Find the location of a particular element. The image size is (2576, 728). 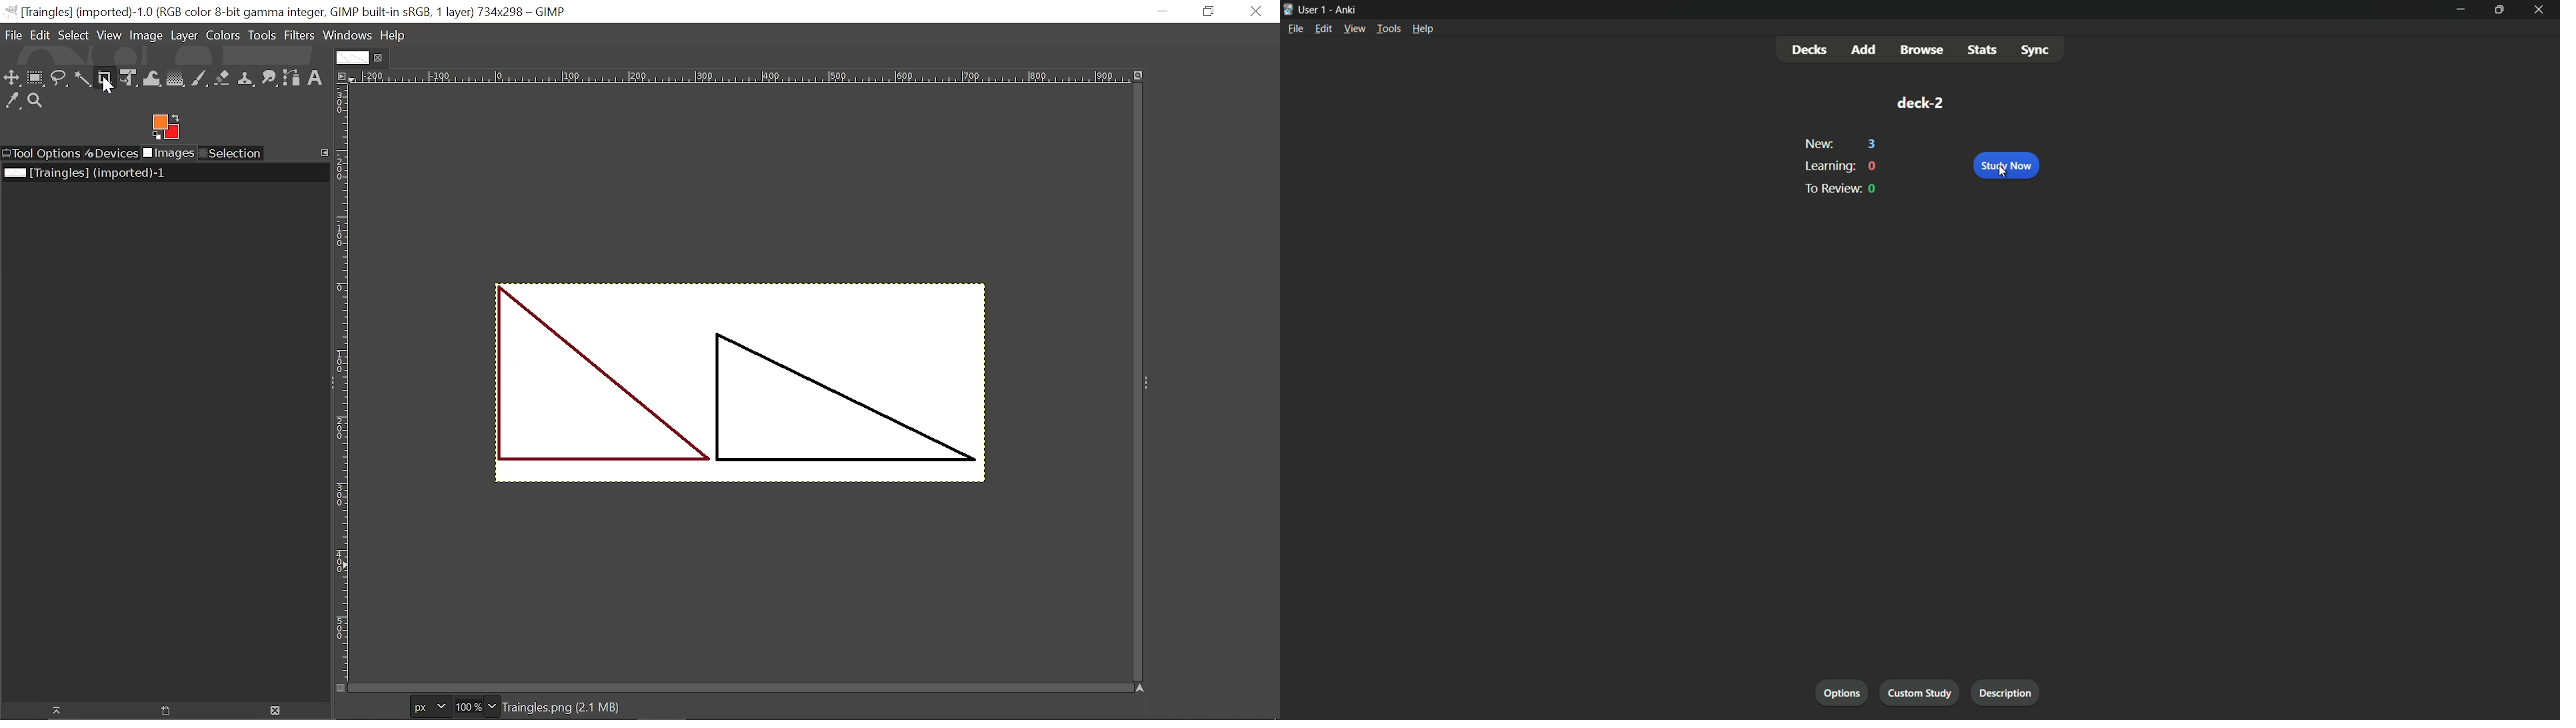

Zoom took is located at coordinates (36, 101).